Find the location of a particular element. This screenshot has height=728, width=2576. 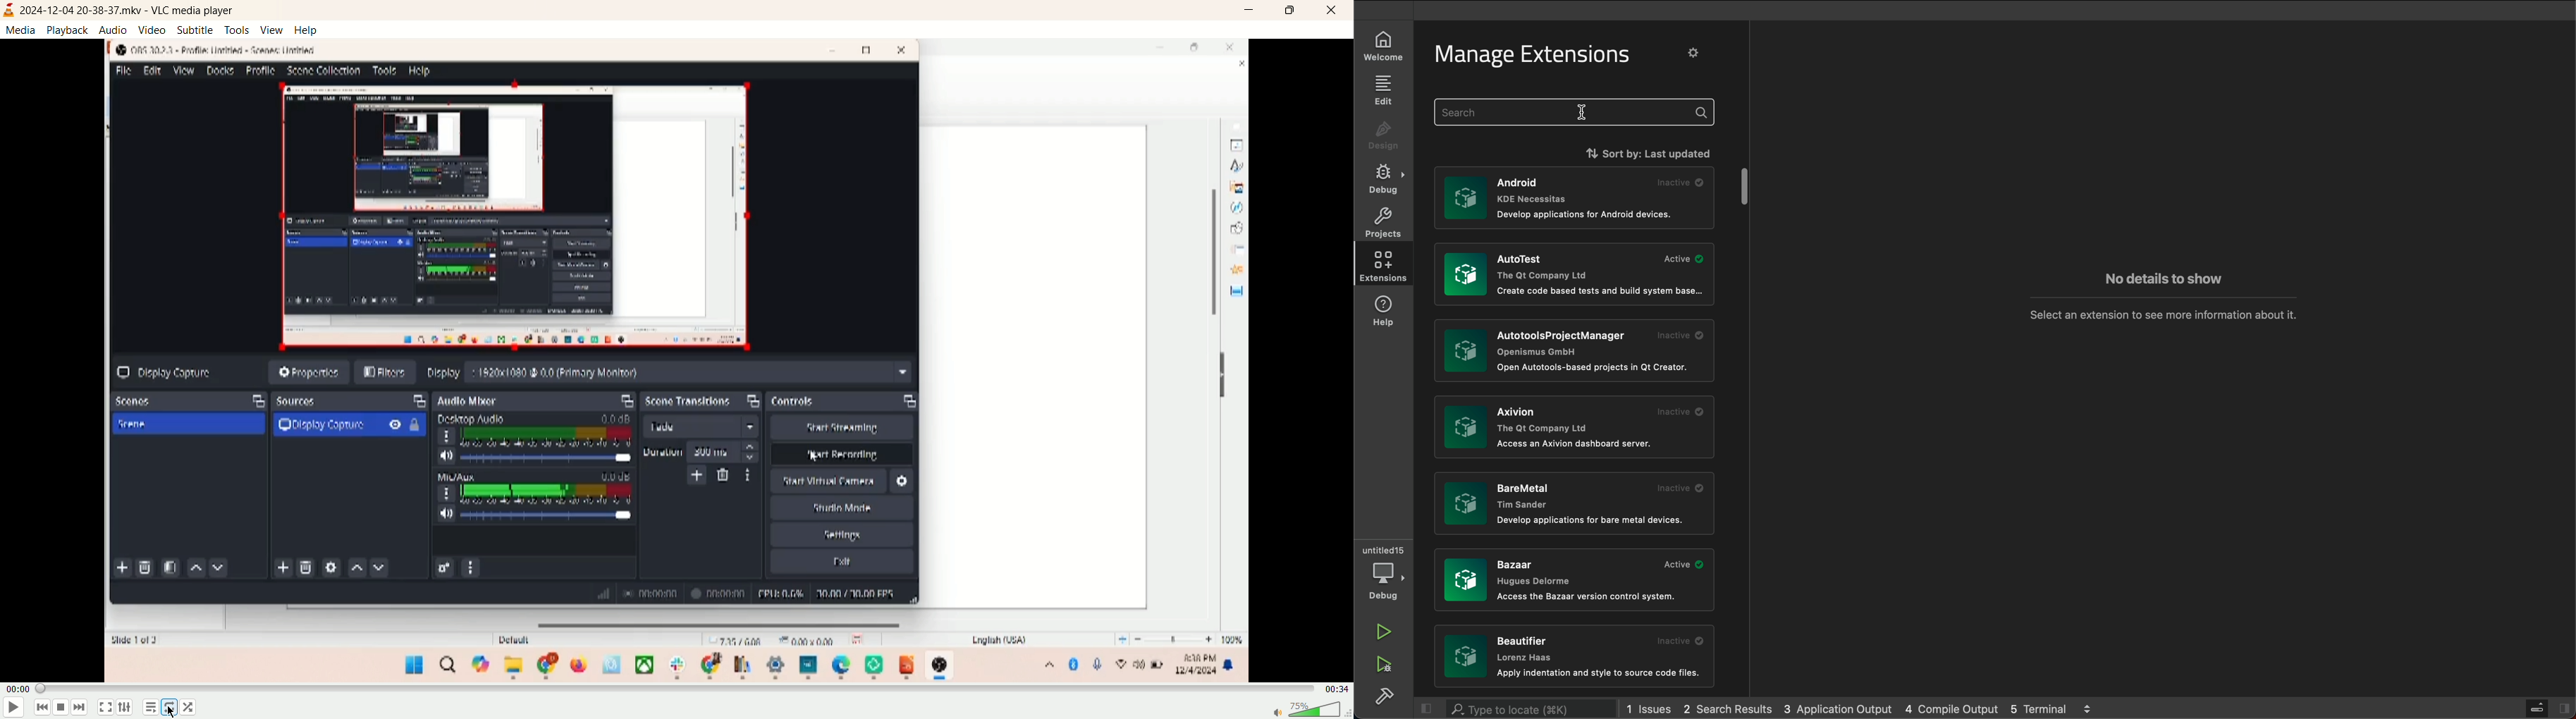

inactive is located at coordinates (1679, 411).